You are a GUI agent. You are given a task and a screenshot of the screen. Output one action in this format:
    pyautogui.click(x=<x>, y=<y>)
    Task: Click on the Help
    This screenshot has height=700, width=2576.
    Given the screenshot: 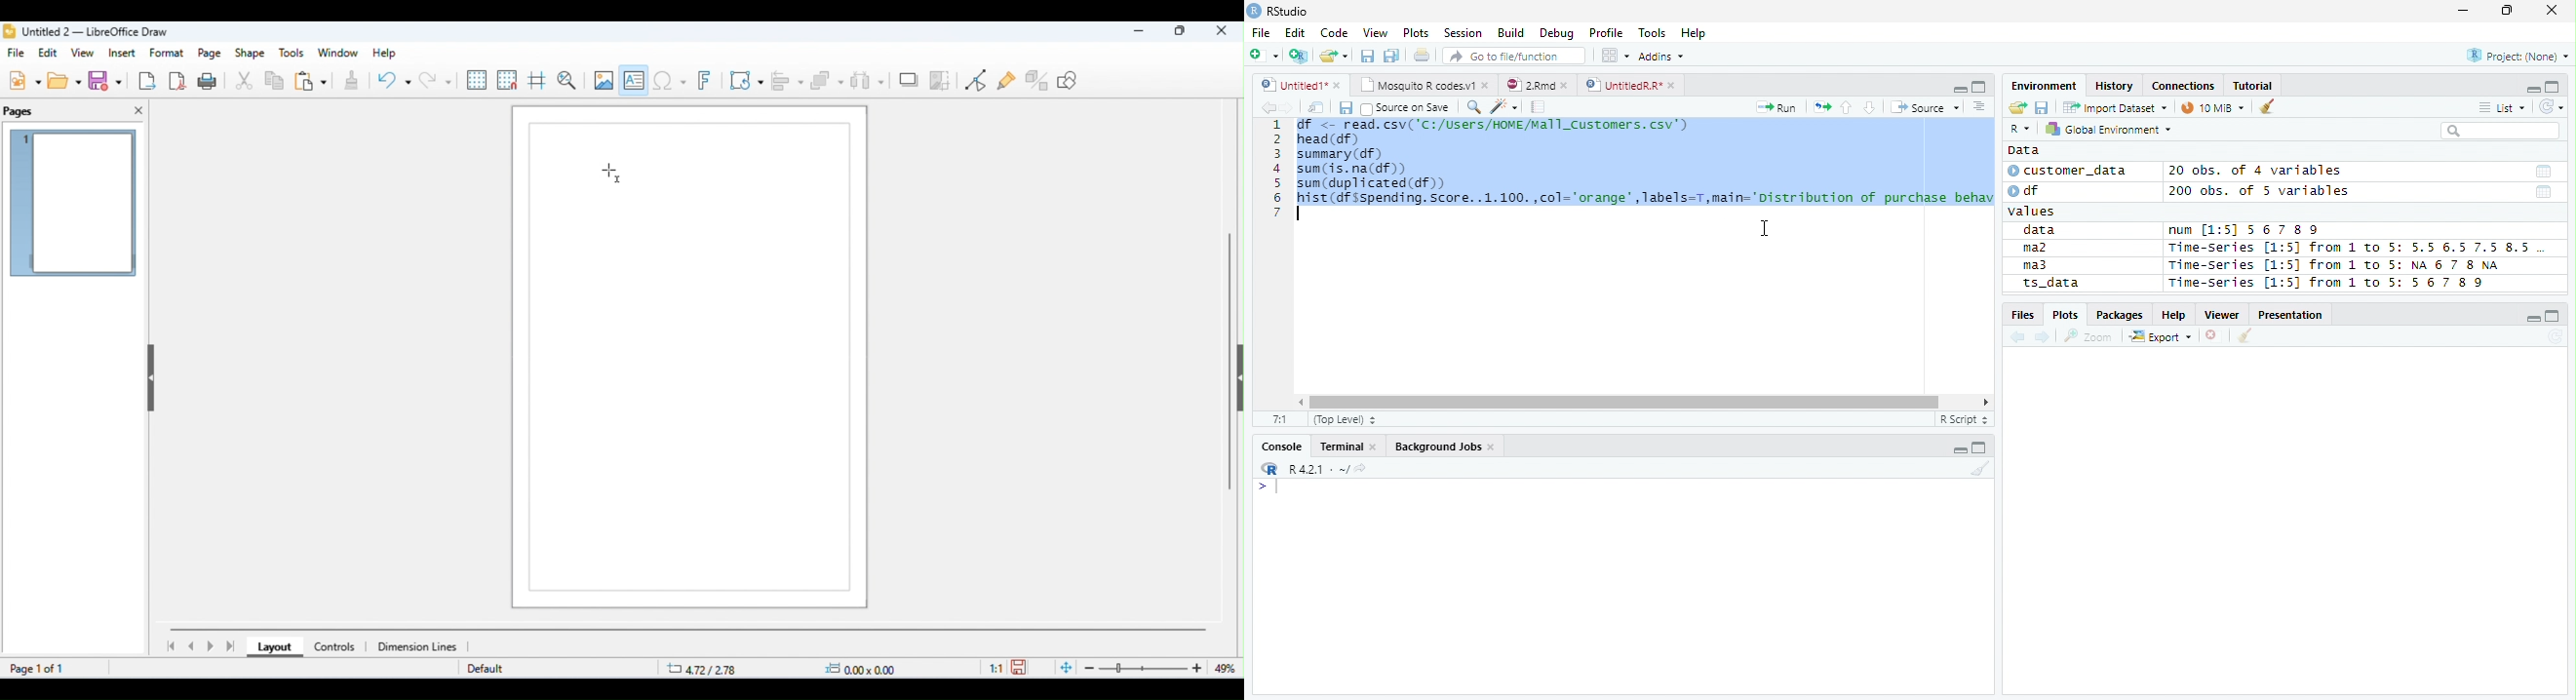 What is the action you would take?
    pyautogui.click(x=2174, y=316)
    